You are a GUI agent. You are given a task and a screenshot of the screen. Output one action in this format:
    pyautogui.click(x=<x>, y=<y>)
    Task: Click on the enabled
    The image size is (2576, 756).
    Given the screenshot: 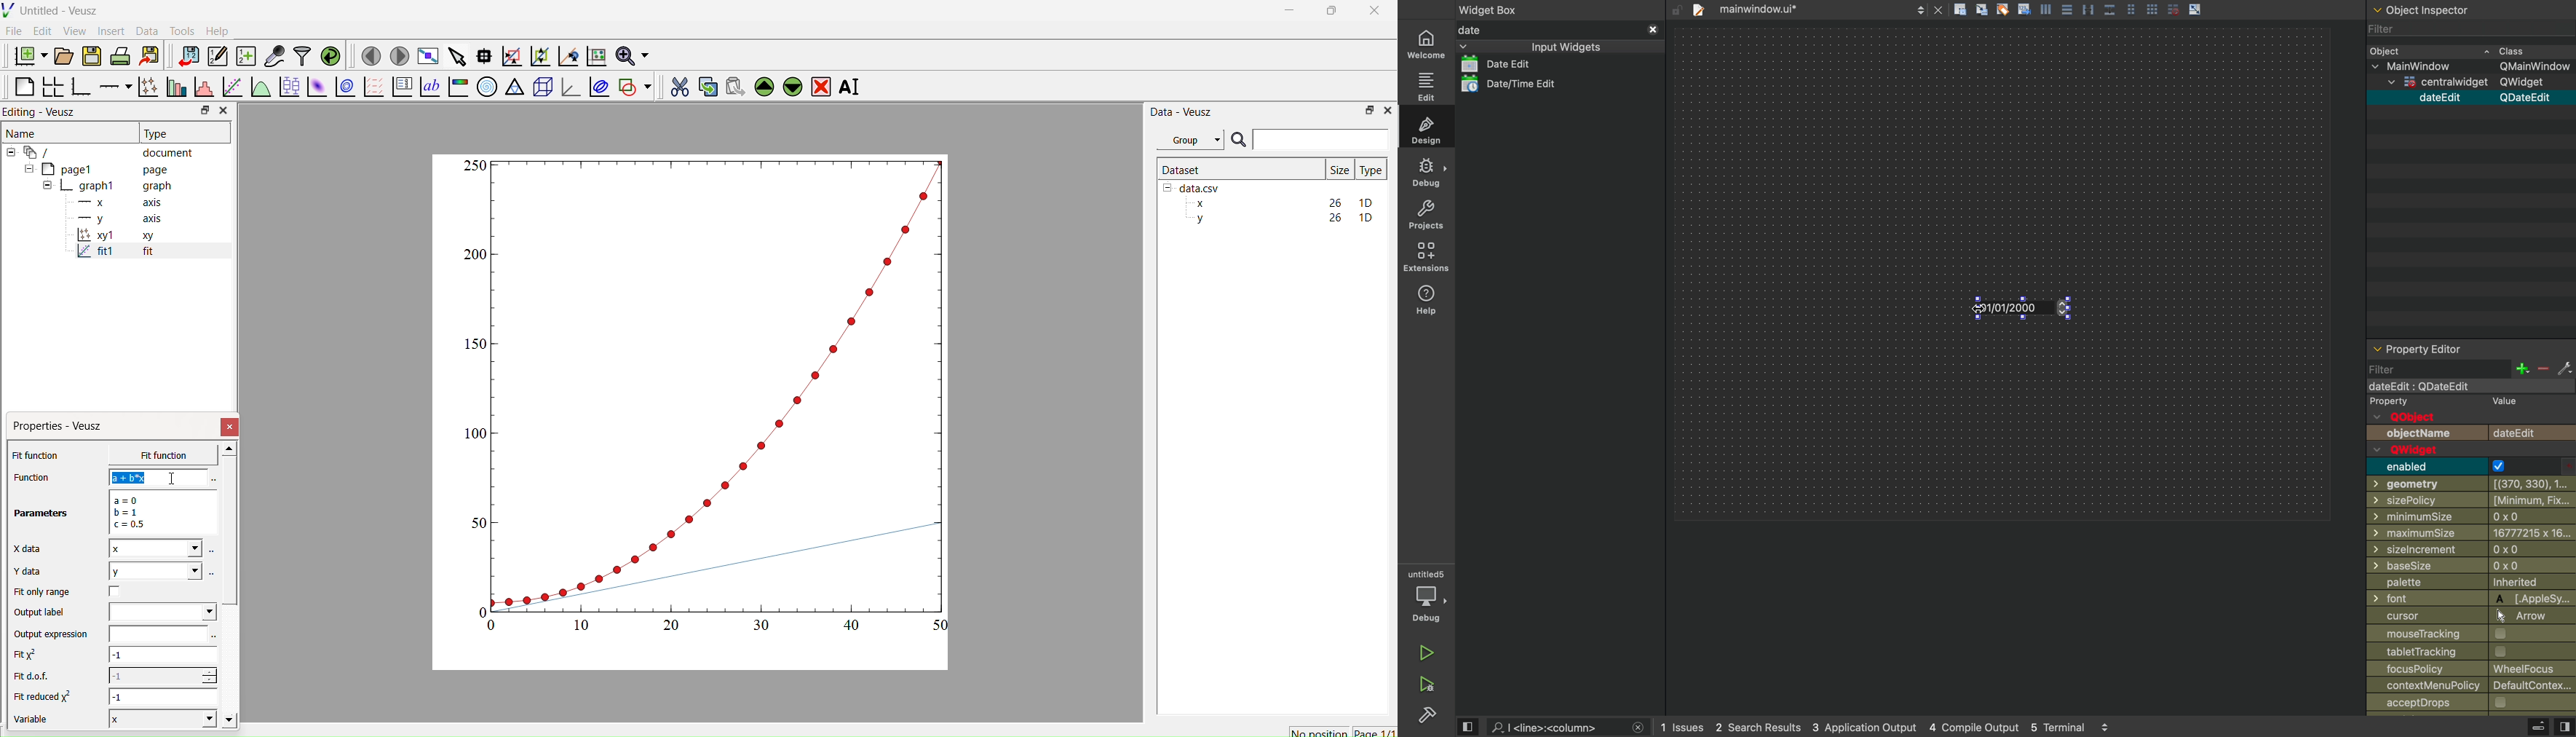 What is the action you would take?
    pyautogui.click(x=2473, y=466)
    